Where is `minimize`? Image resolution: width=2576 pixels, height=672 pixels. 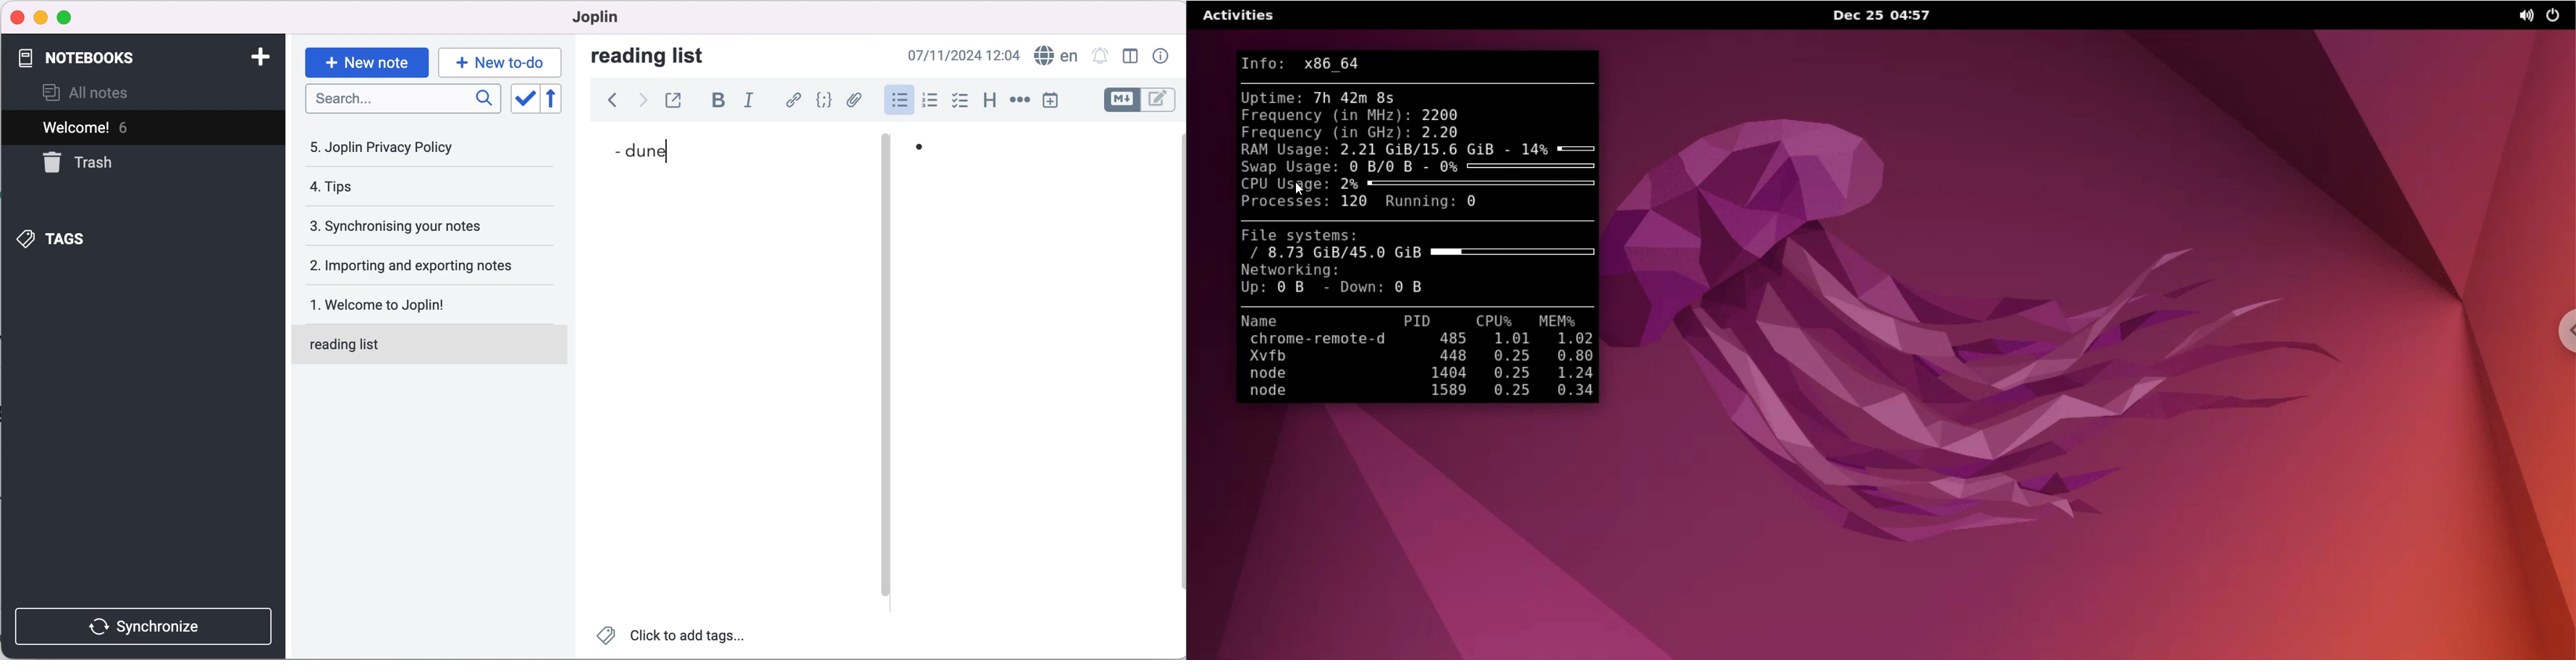 minimize is located at coordinates (41, 17).